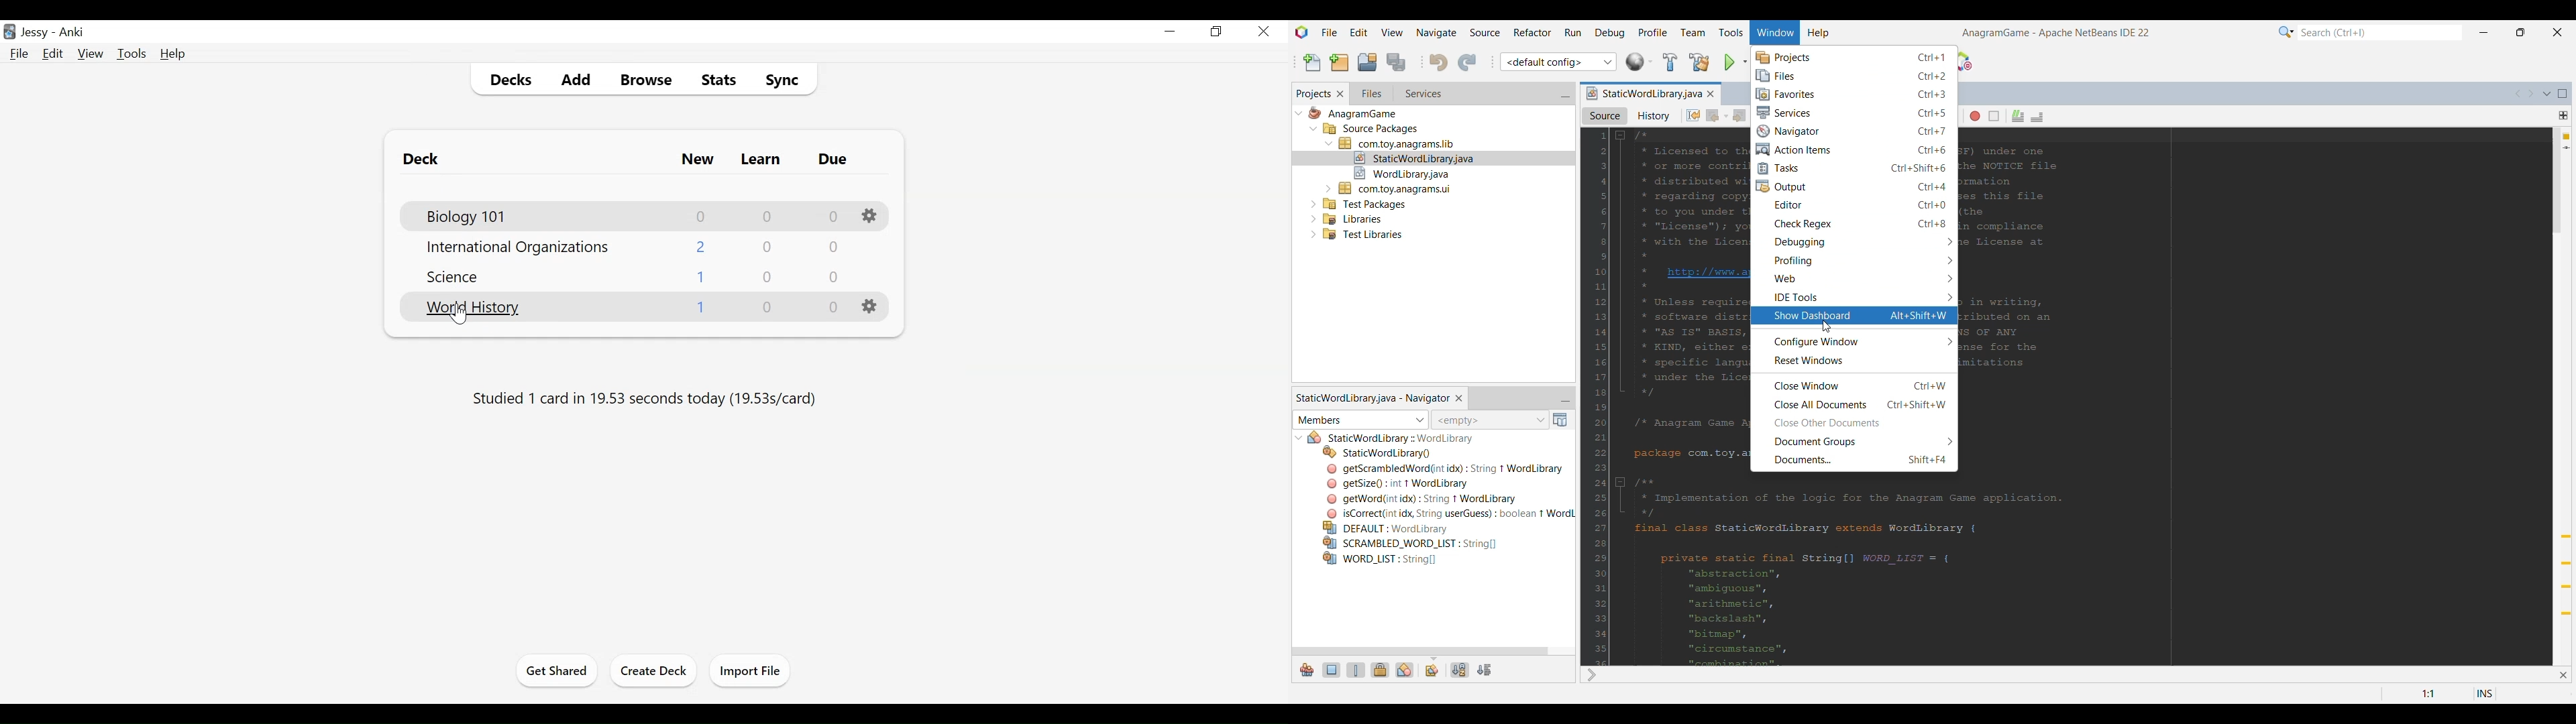  Describe the element at coordinates (702, 309) in the screenshot. I see `New Card Count` at that location.